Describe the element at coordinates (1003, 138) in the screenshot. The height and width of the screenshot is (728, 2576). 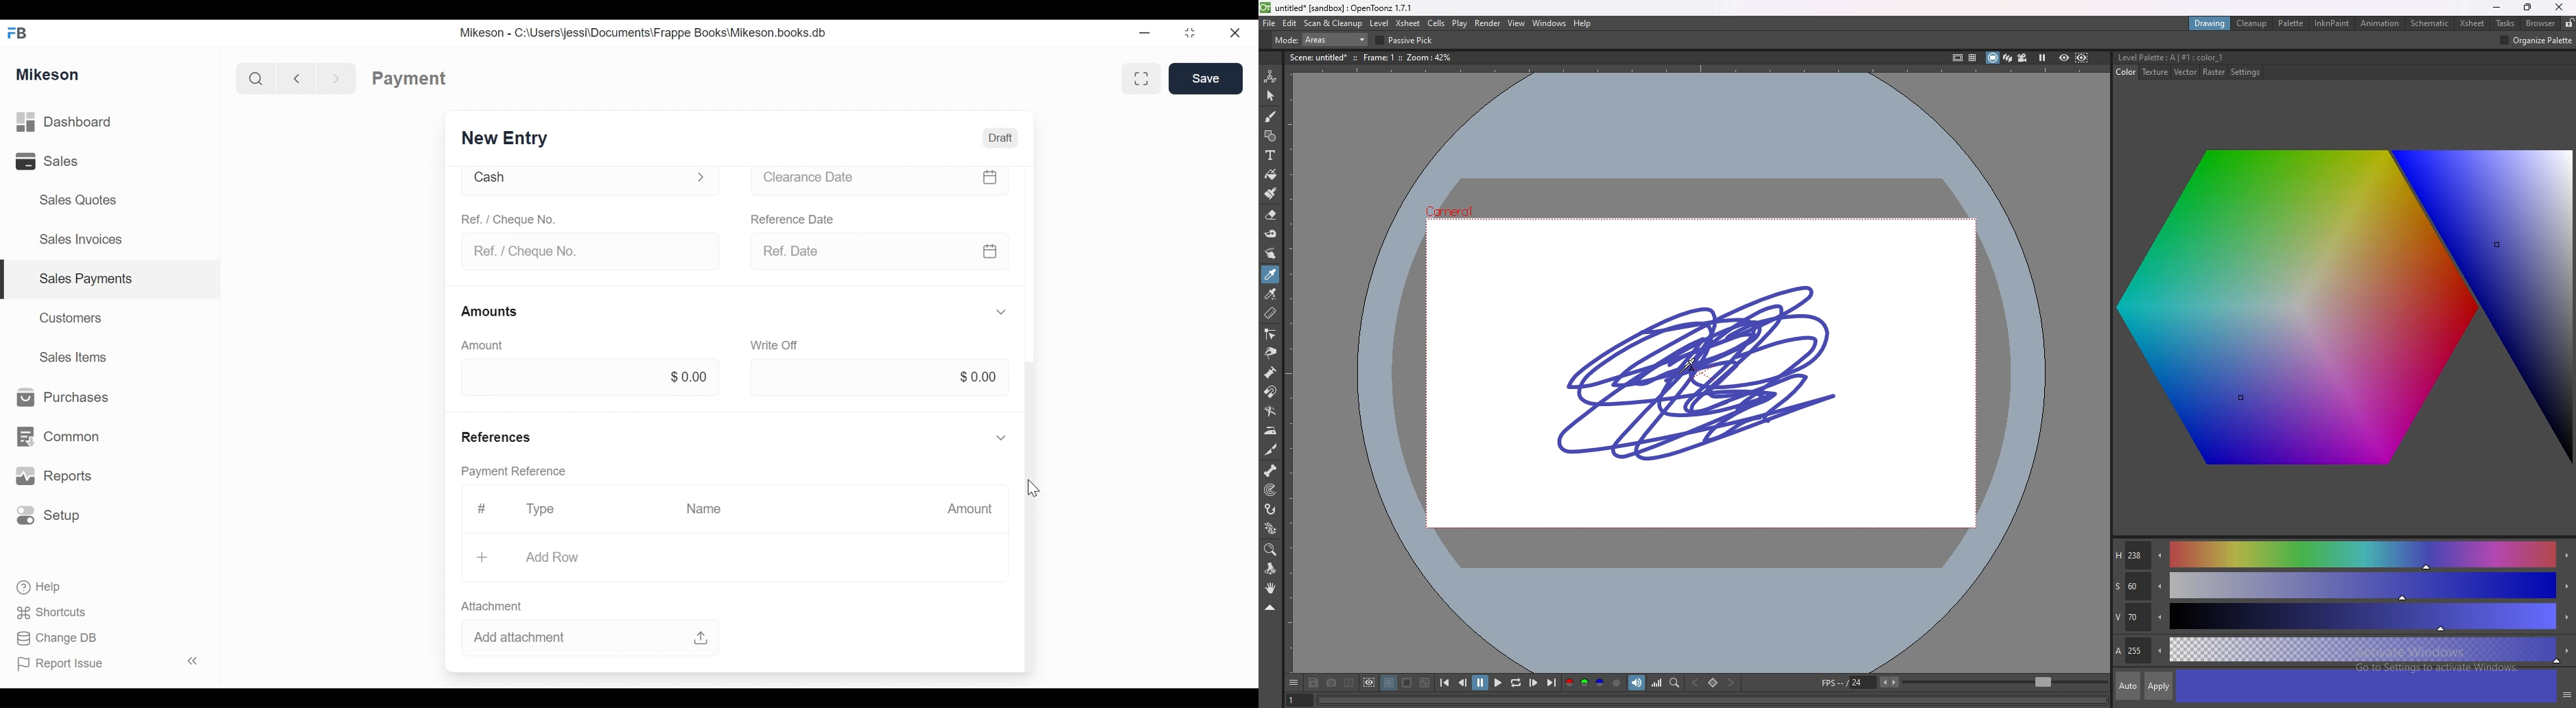
I see `Draft` at that location.